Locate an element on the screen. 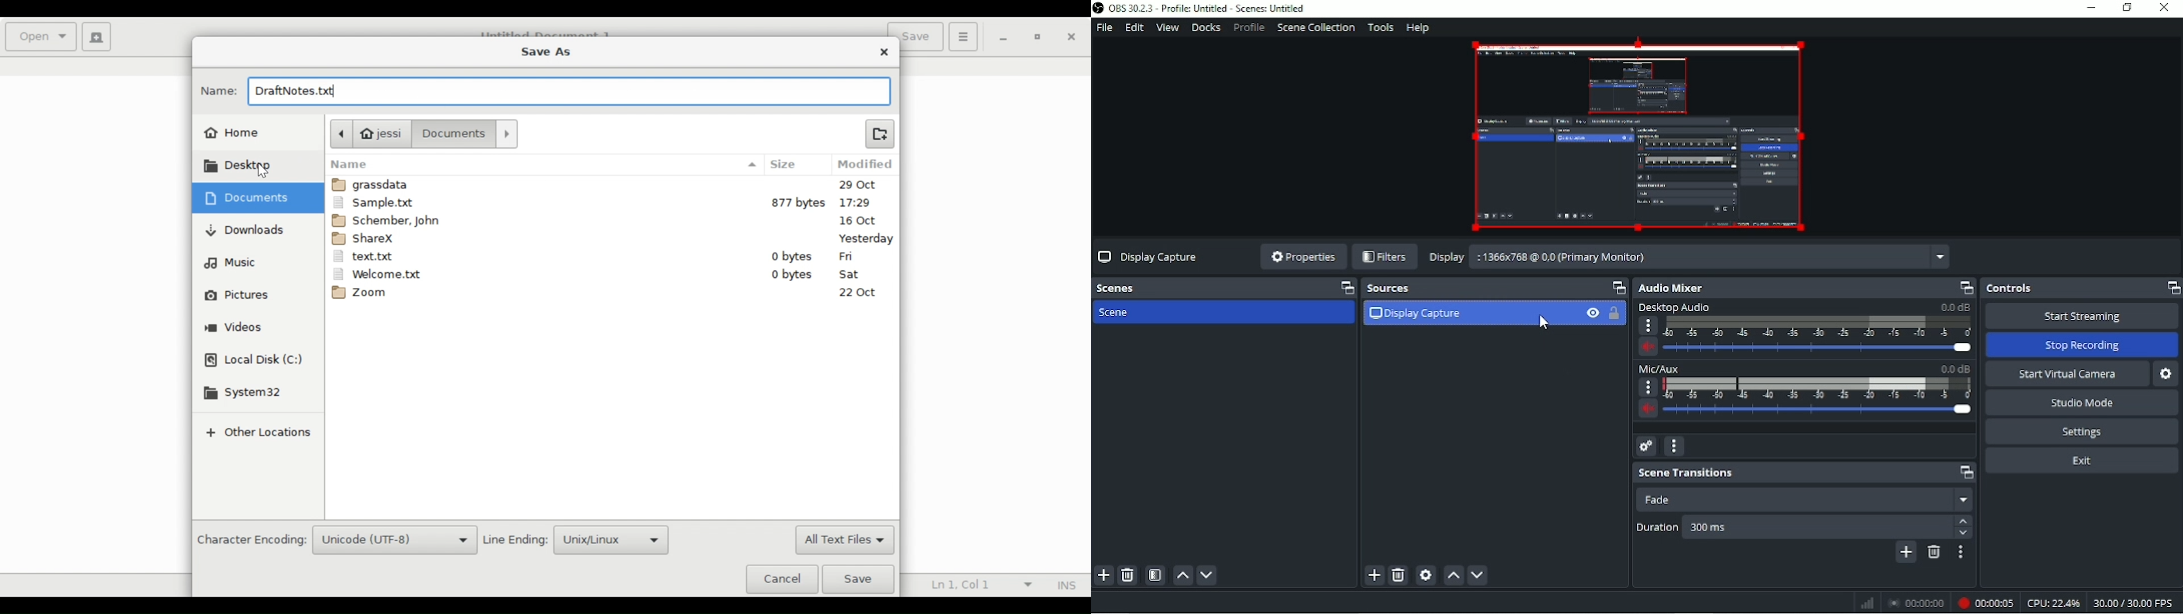 This screenshot has height=616, width=2184. Videos is located at coordinates (235, 329).